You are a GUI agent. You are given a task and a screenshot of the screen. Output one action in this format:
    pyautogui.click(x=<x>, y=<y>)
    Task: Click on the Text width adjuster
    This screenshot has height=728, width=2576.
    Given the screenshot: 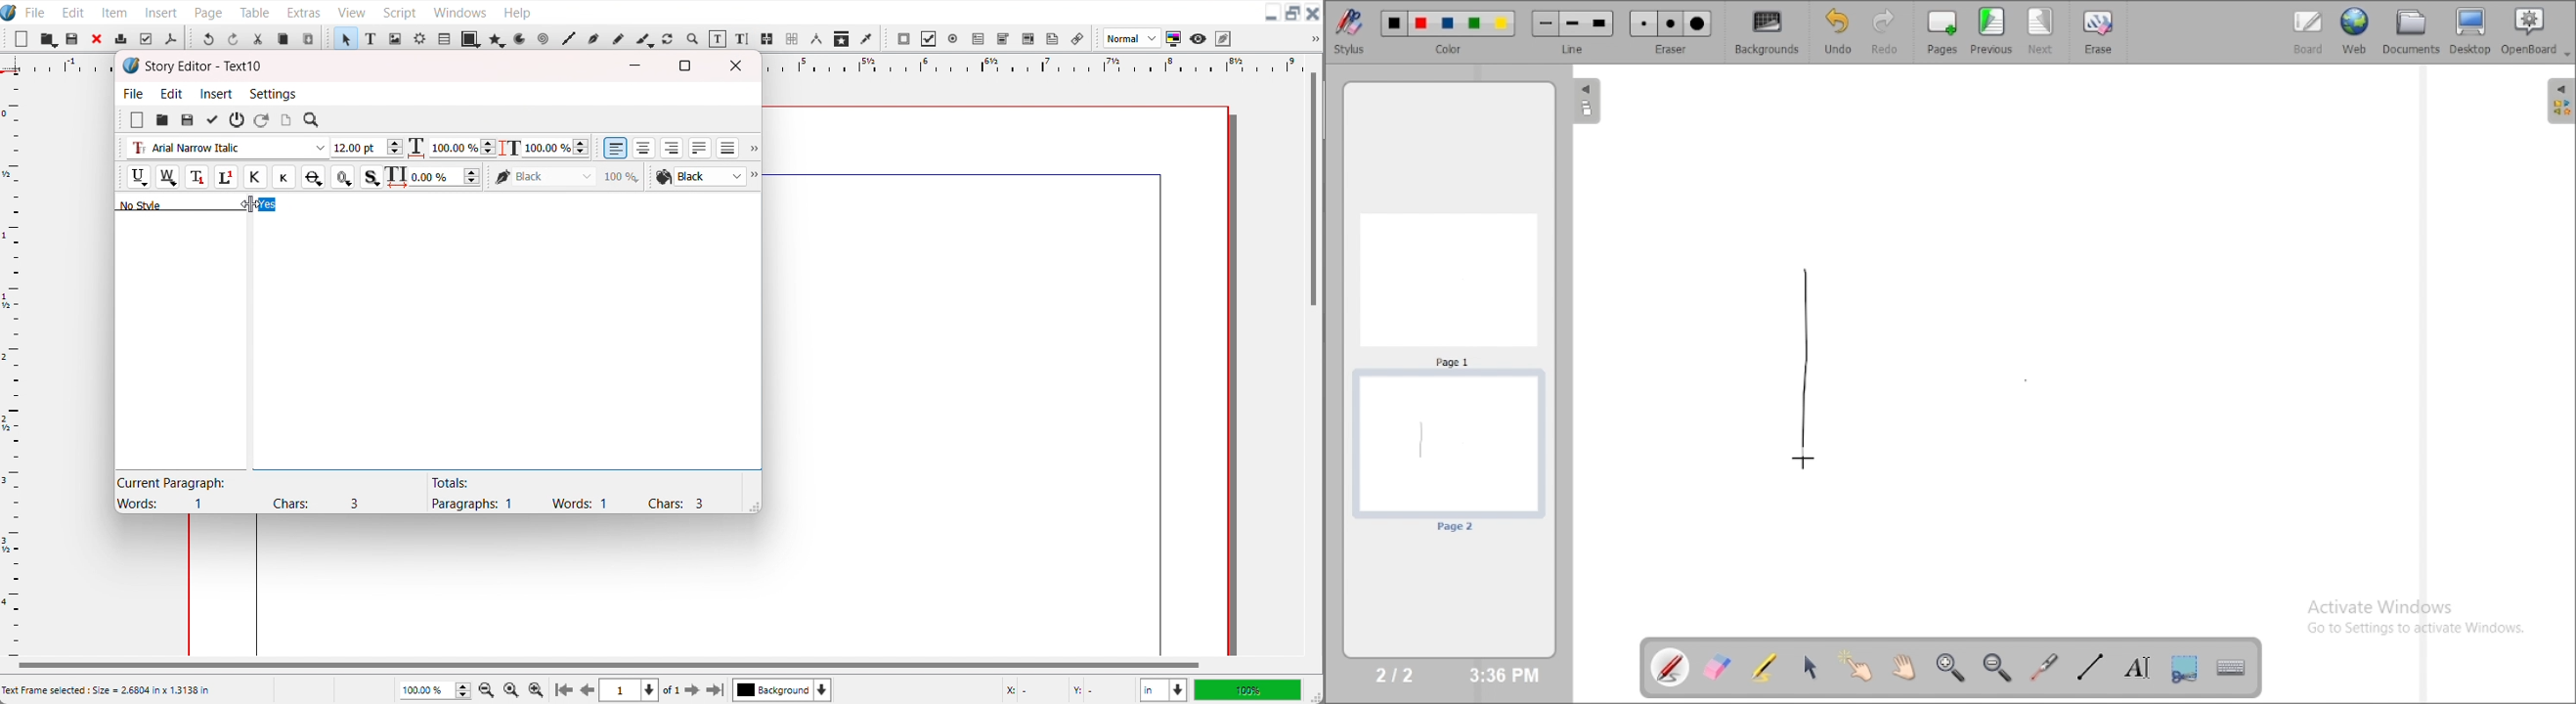 What is the action you would take?
    pyautogui.click(x=462, y=148)
    